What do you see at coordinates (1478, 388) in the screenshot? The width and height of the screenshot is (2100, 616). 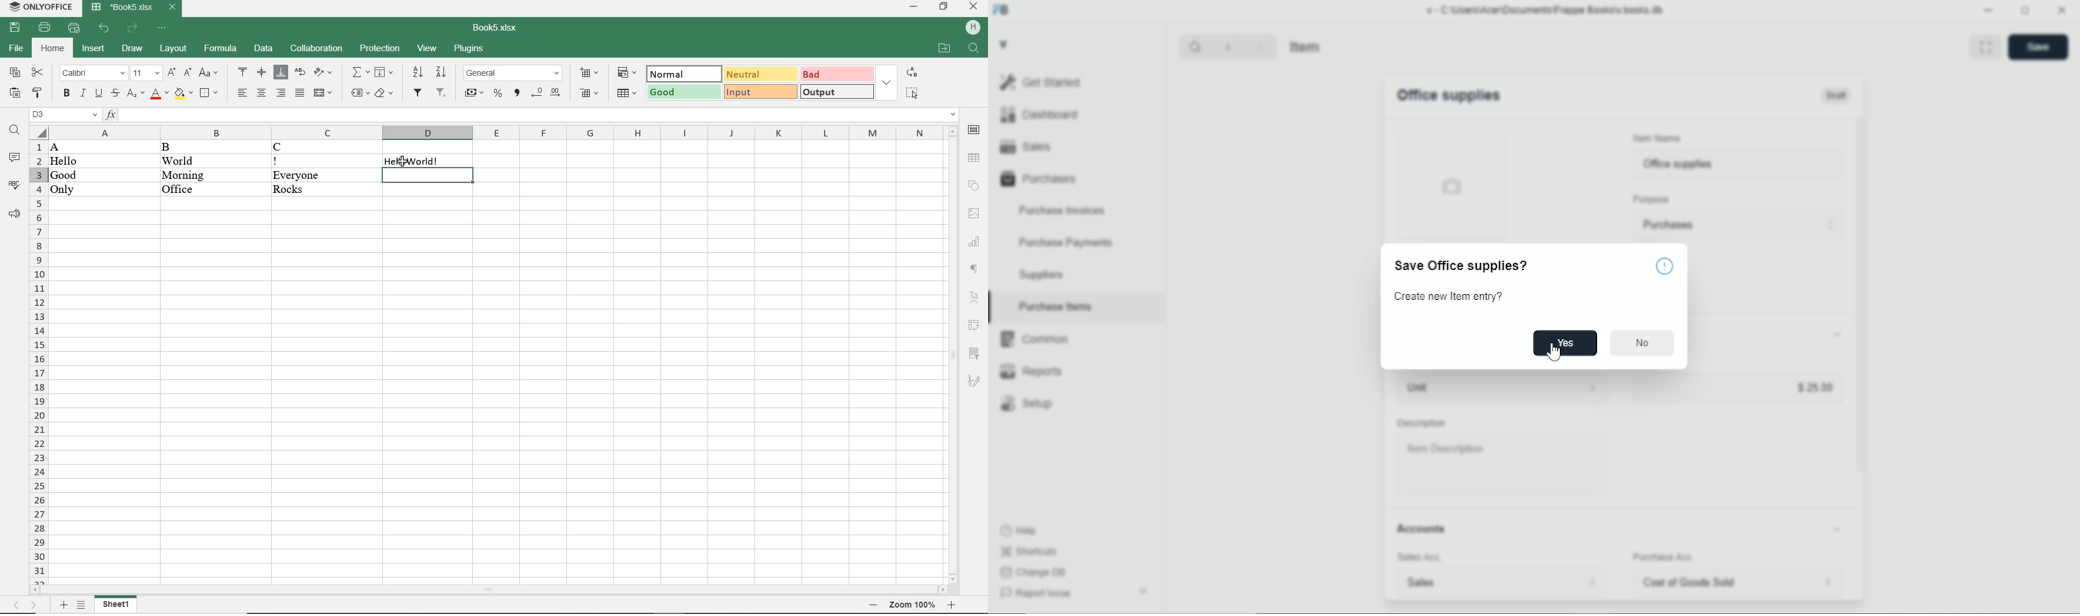 I see `unit` at bounding box center [1478, 388].